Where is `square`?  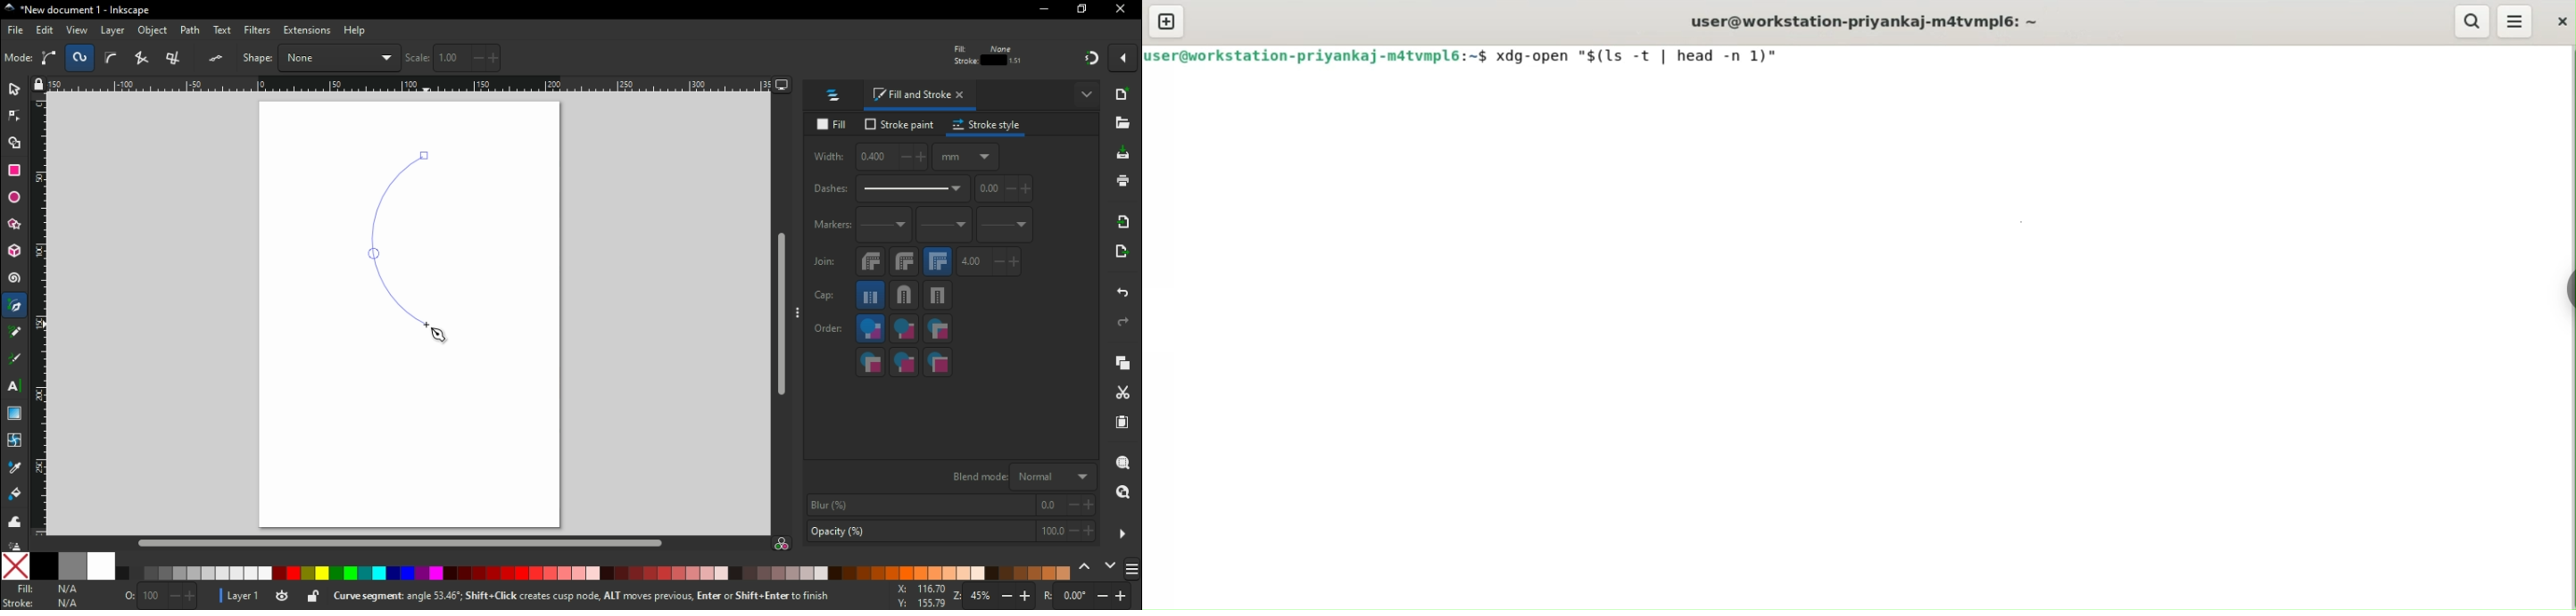 square is located at coordinates (940, 299).